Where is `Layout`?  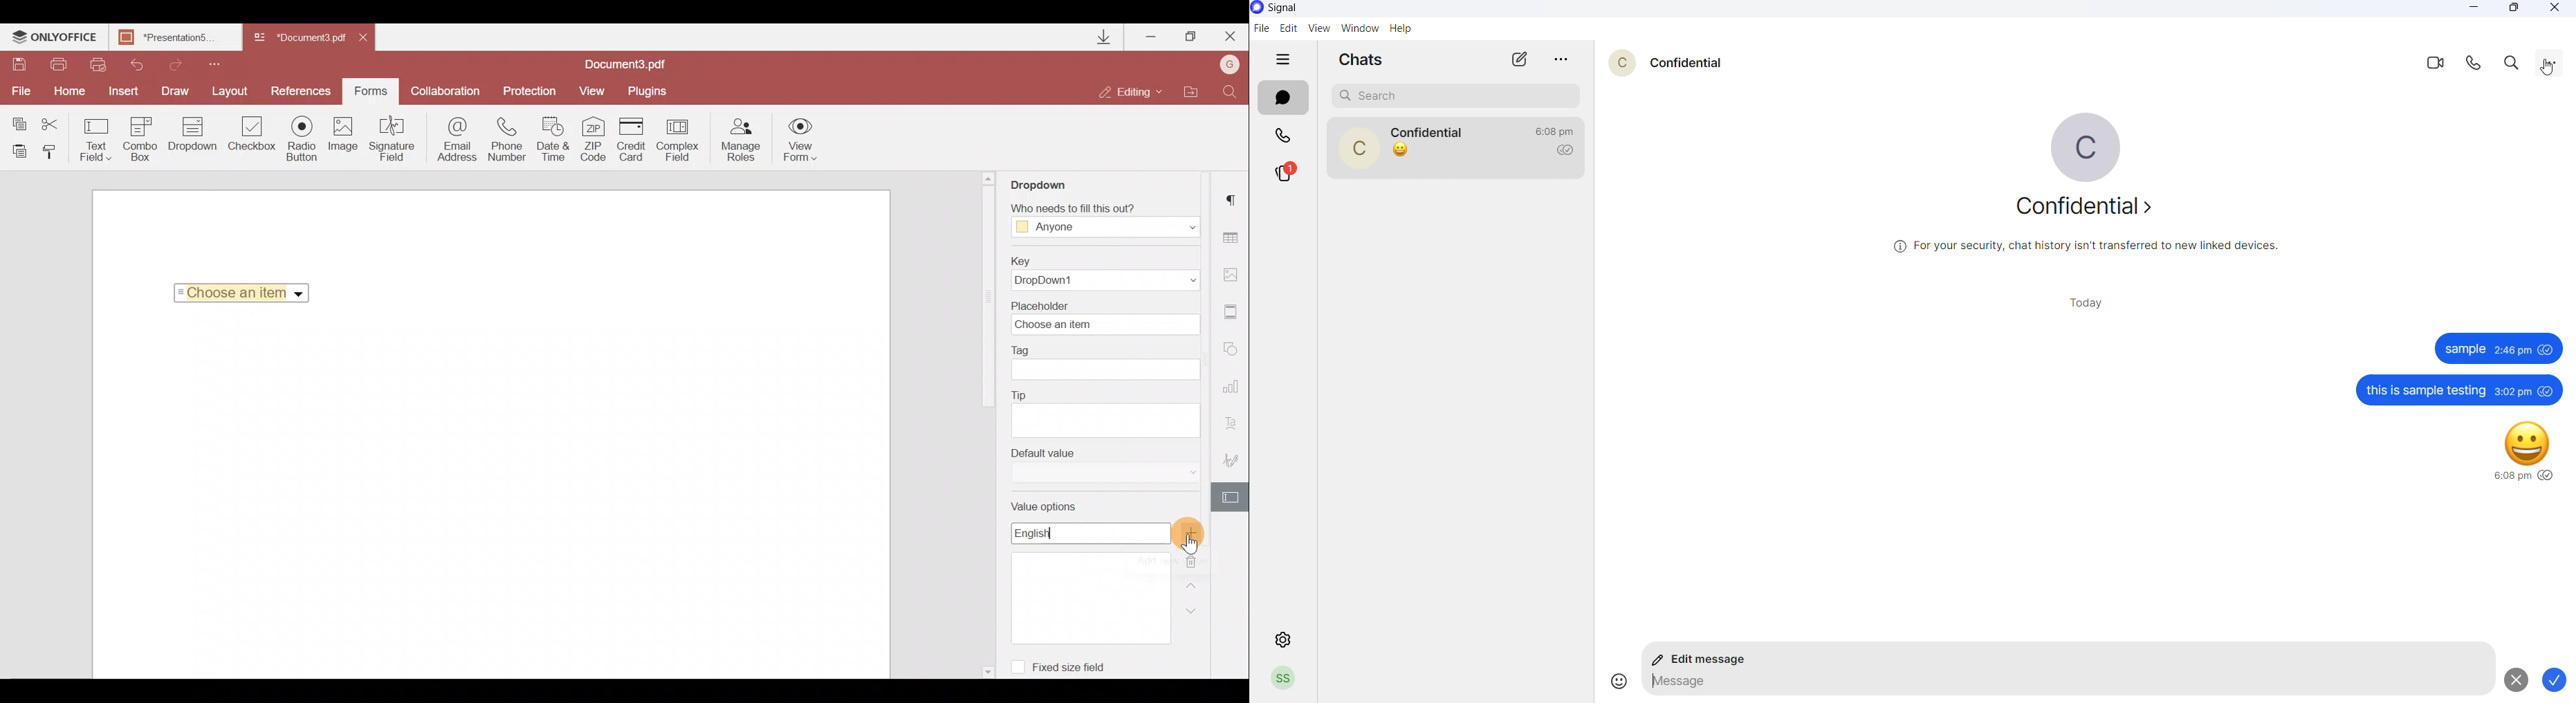
Layout is located at coordinates (231, 89).